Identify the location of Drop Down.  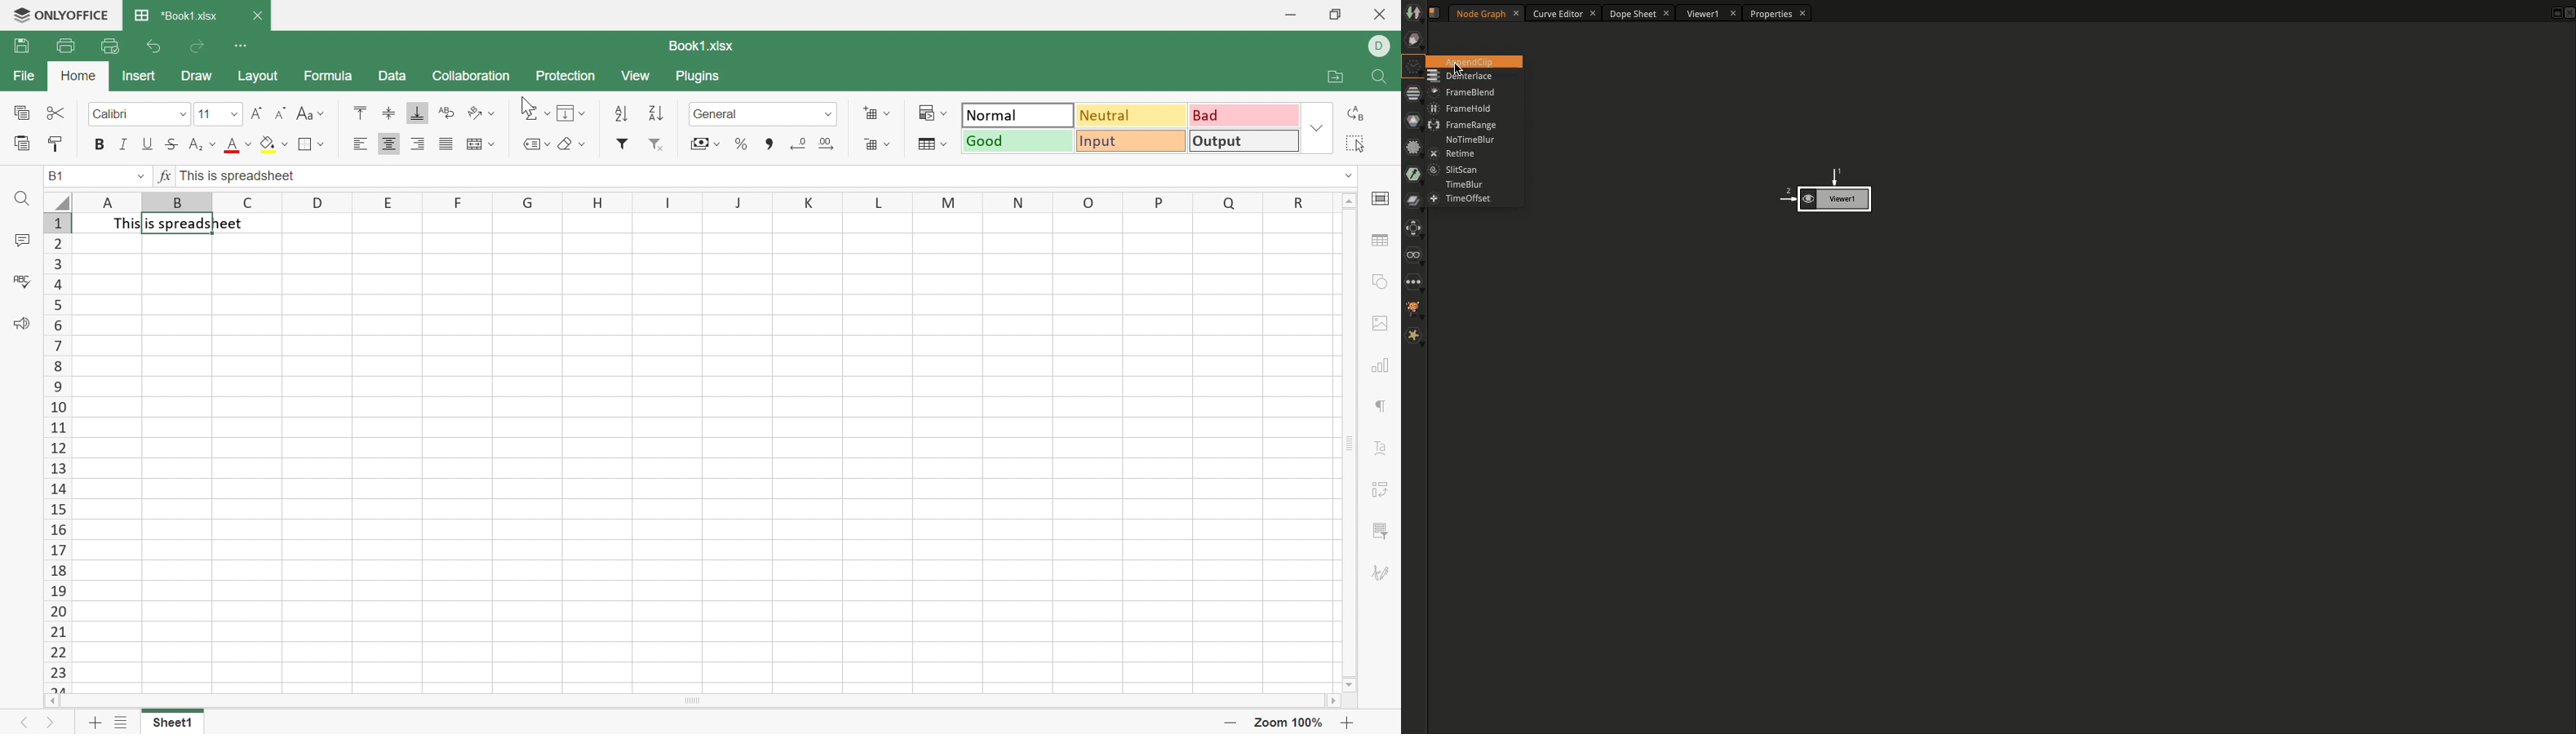
(583, 113).